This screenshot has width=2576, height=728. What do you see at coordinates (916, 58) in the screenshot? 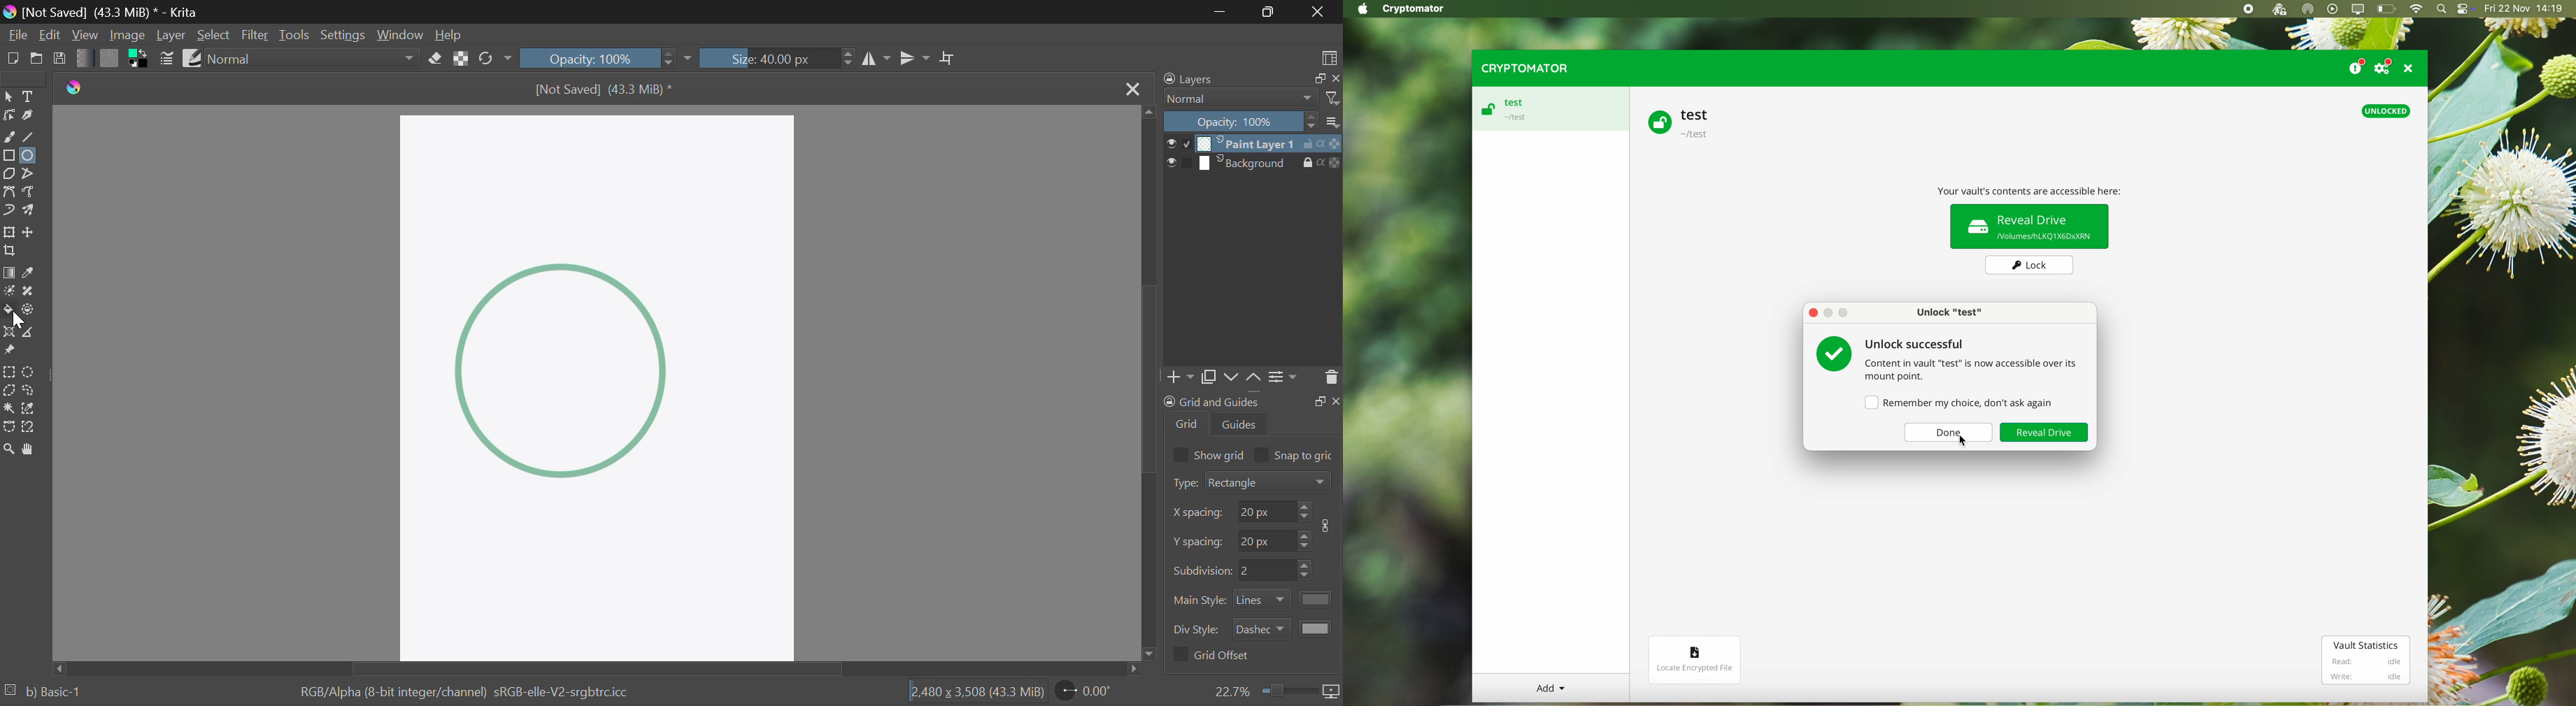
I see `Horizontal Mirror Flip` at bounding box center [916, 58].